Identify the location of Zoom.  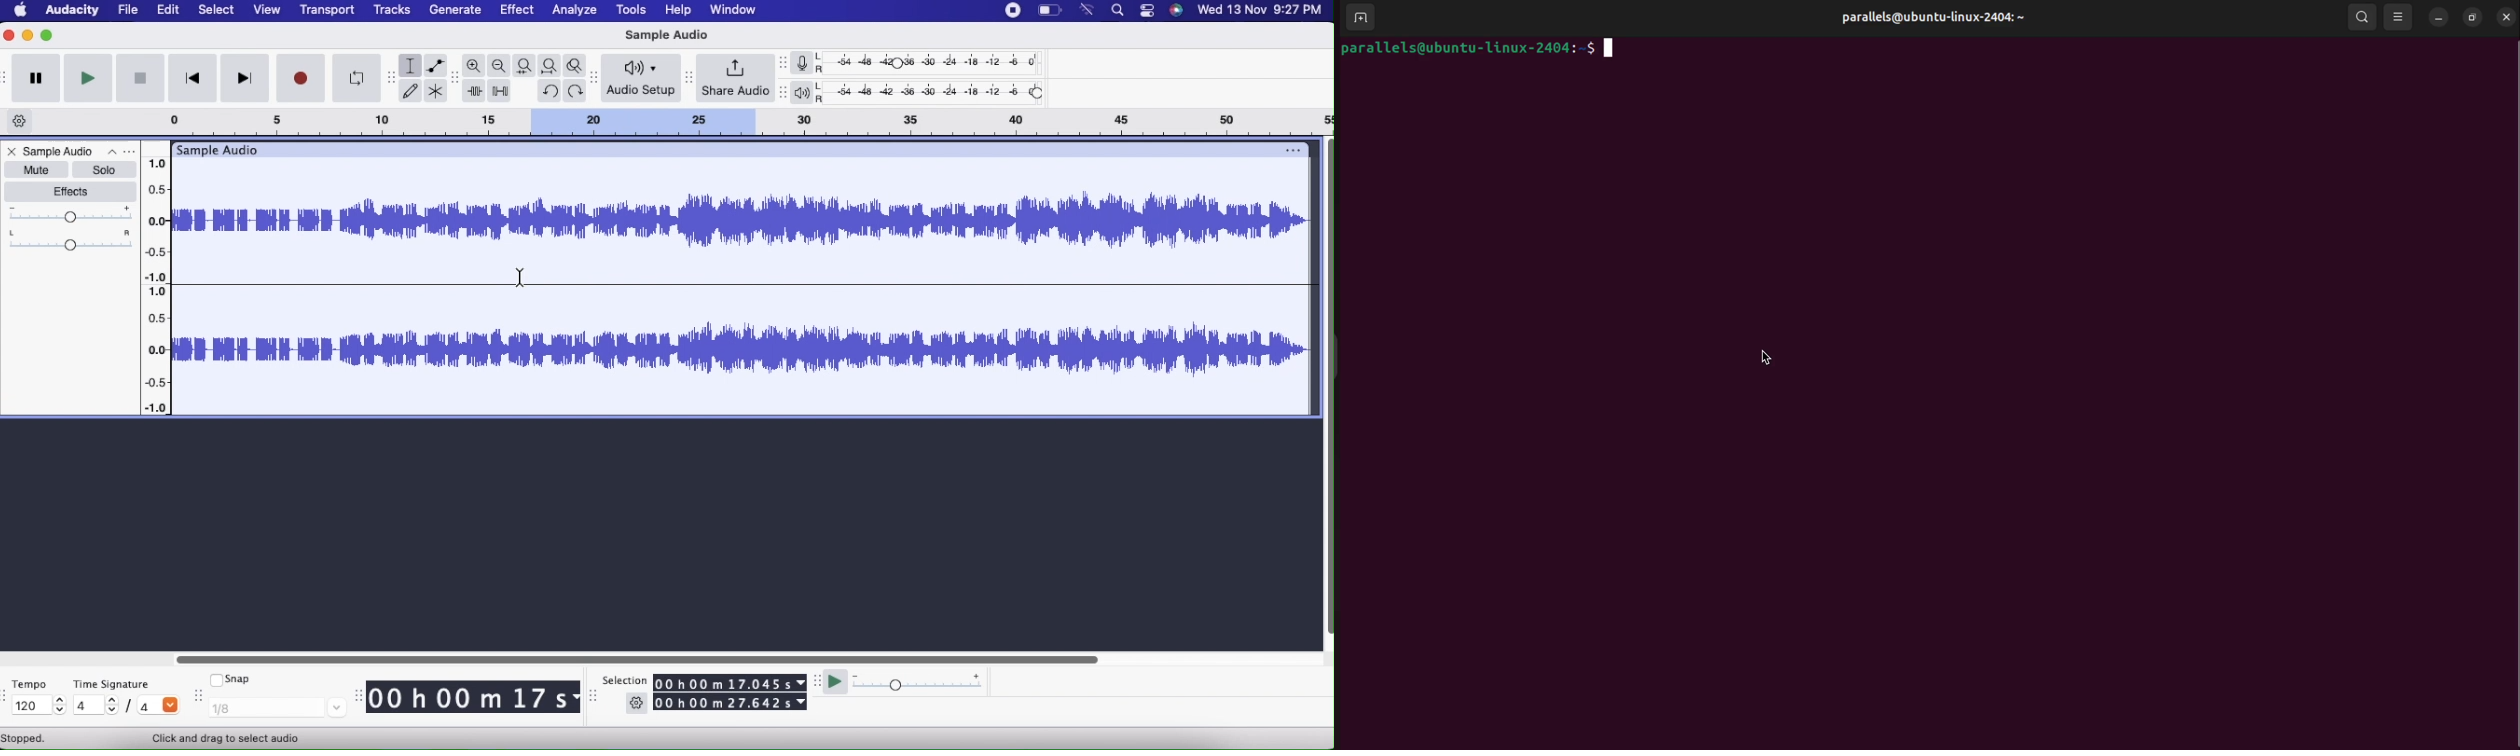
(475, 66).